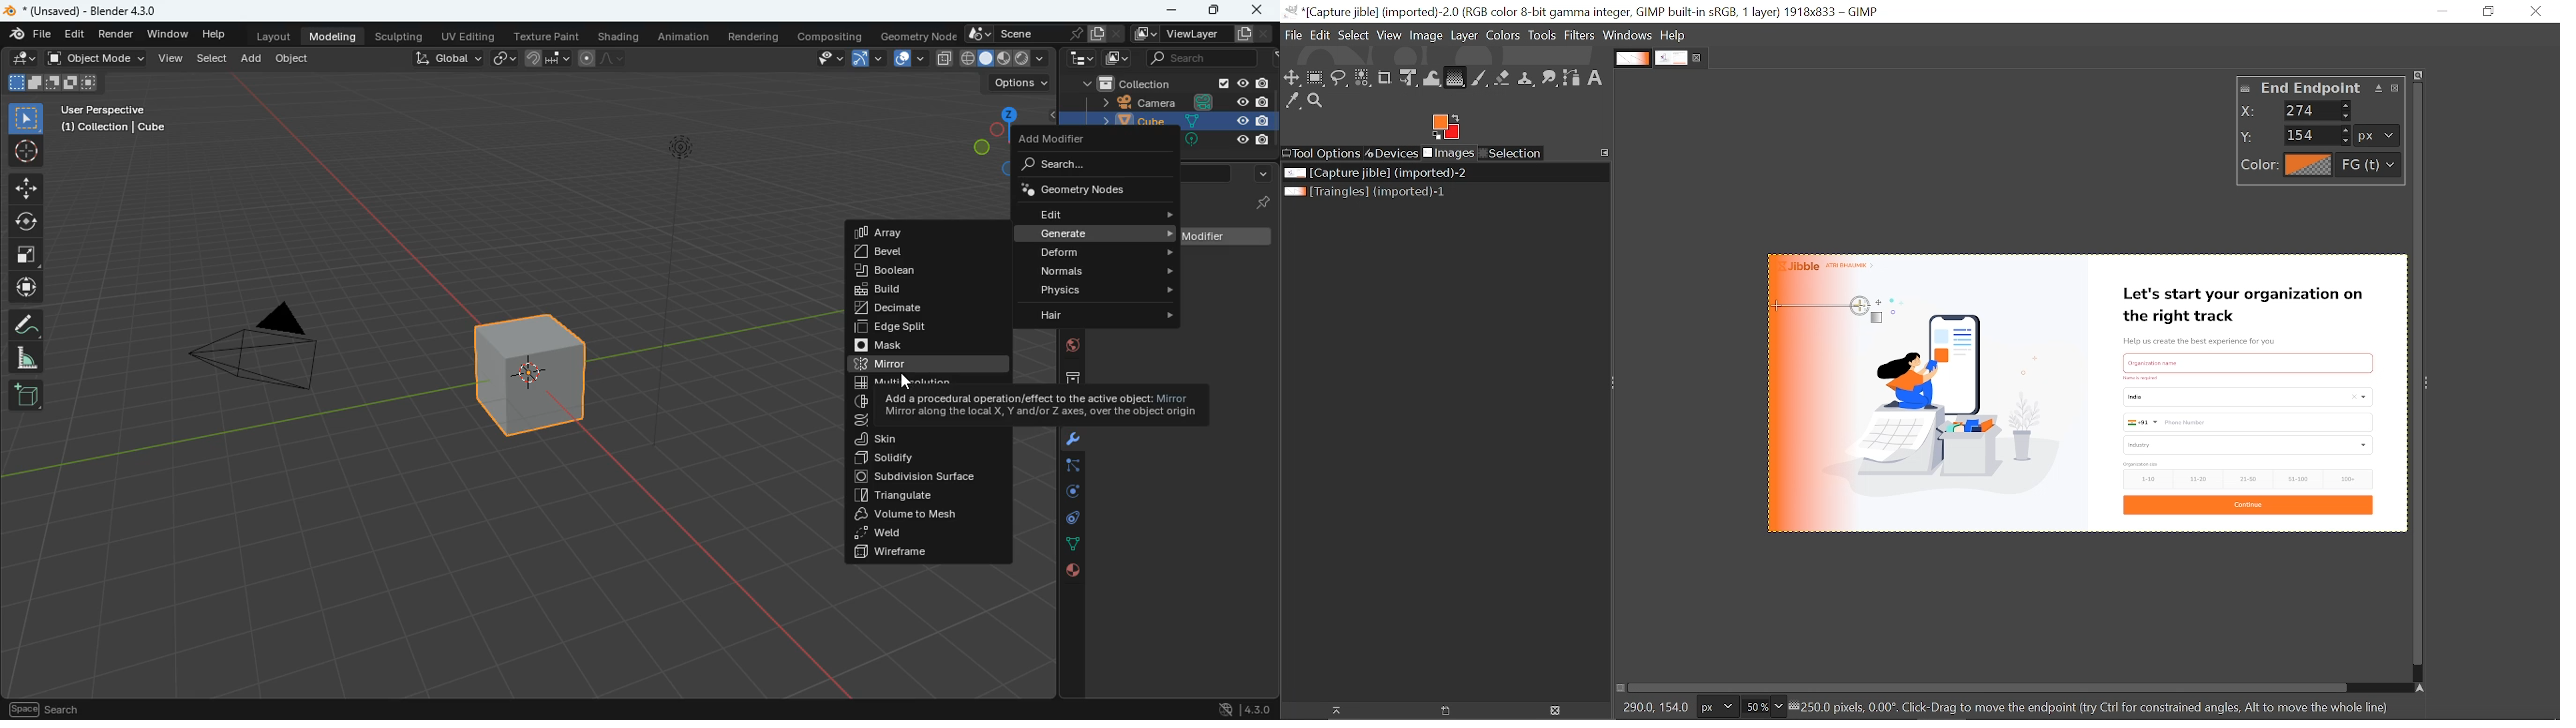 The image size is (2576, 728). Describe the element at coordinates (910, 59) in the screenshot. I see `overlap` at that location.